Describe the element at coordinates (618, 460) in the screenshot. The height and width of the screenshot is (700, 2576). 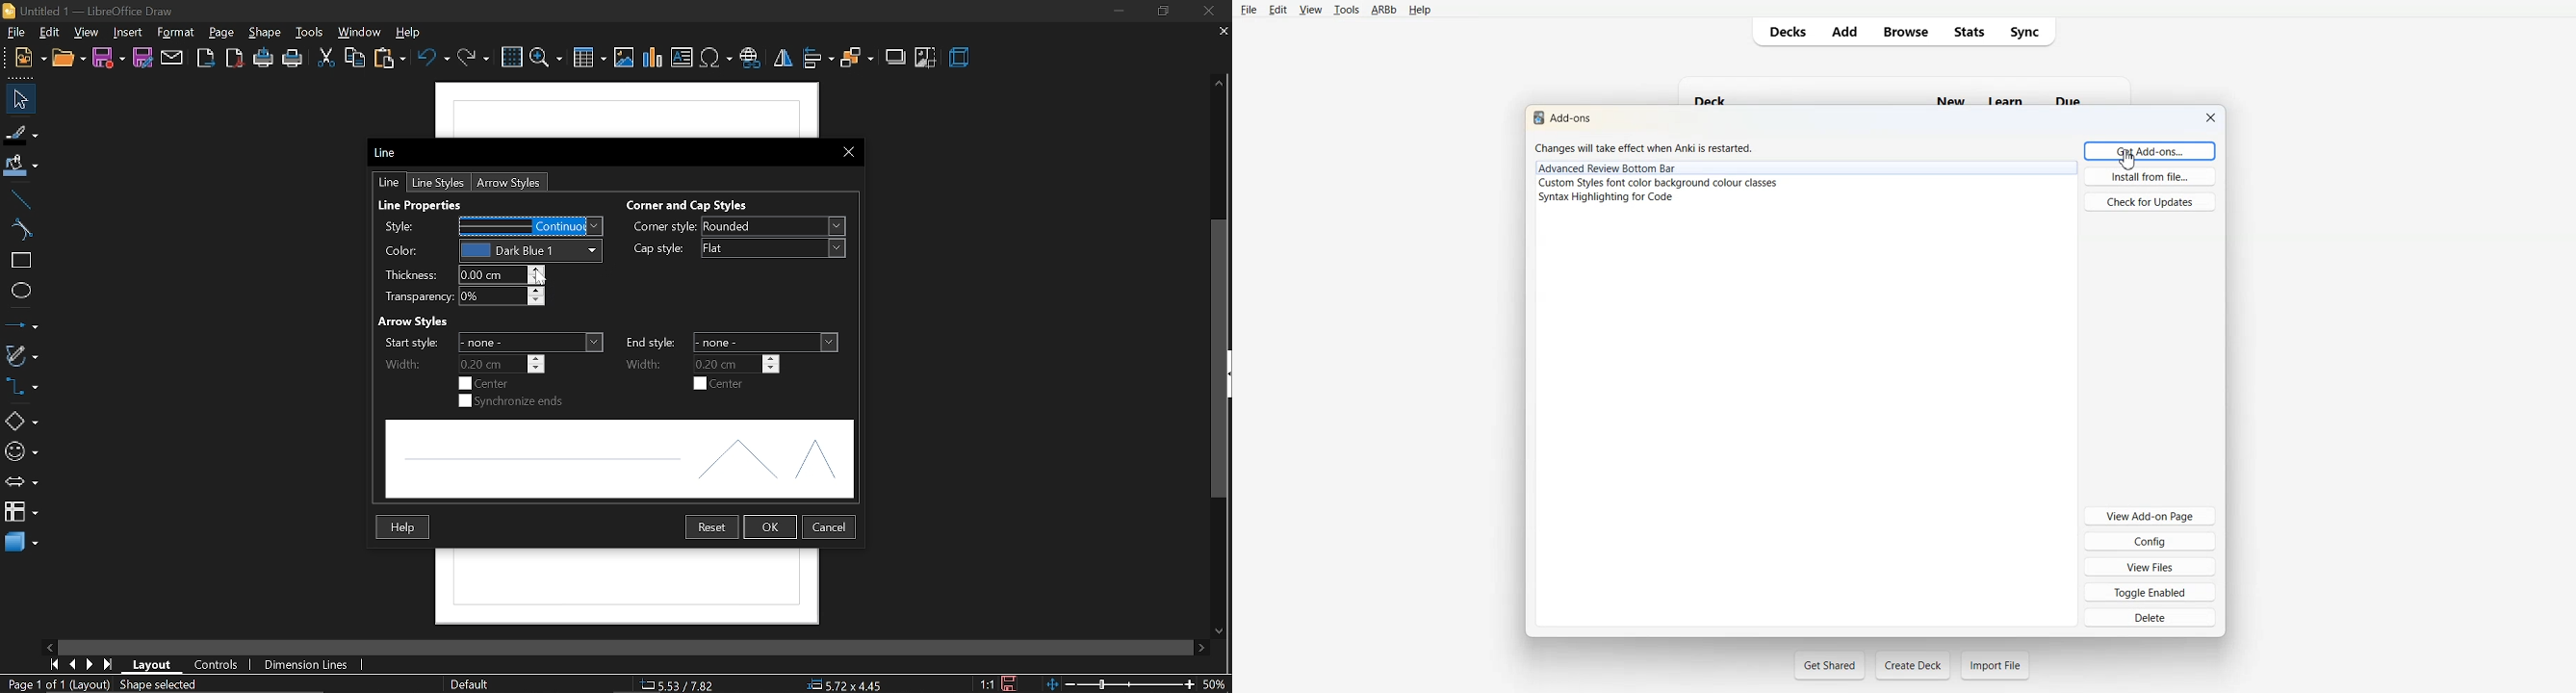
I see `preview` at that location.